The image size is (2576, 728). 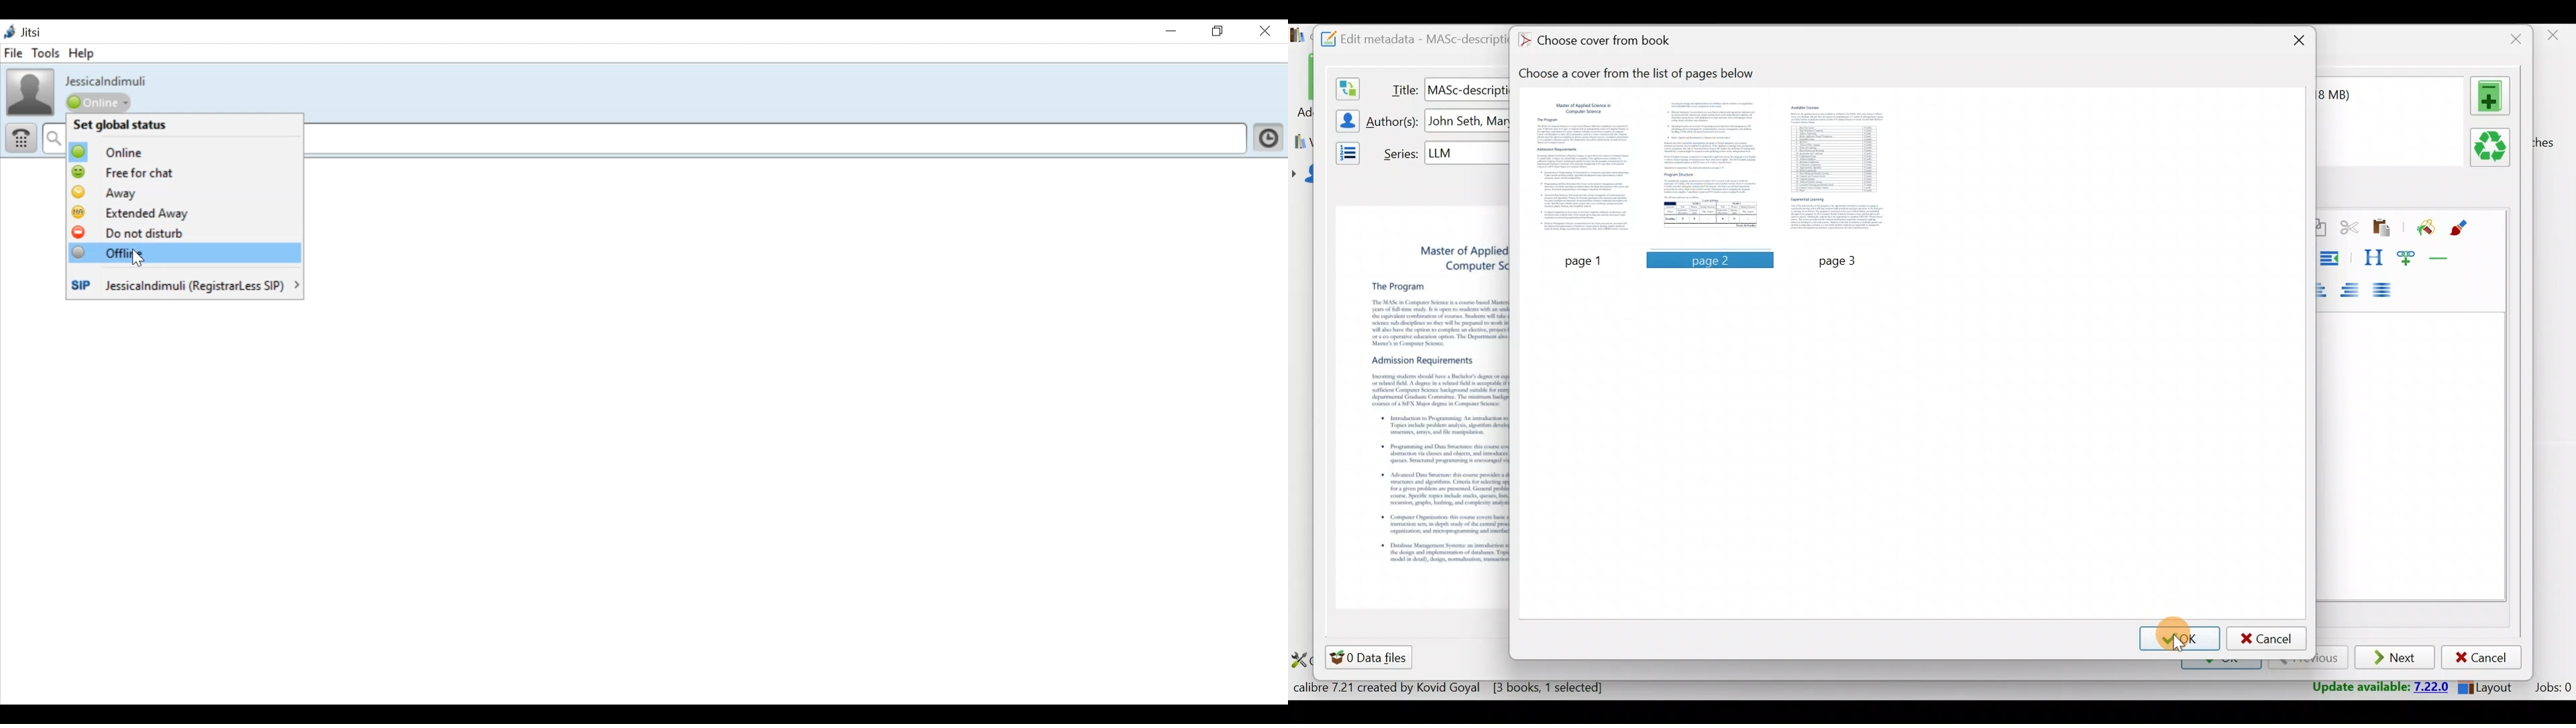 What do you see at coordinates (1401, 87) in the screenshot?
I see `Title` at bounding box center [1401, 87].